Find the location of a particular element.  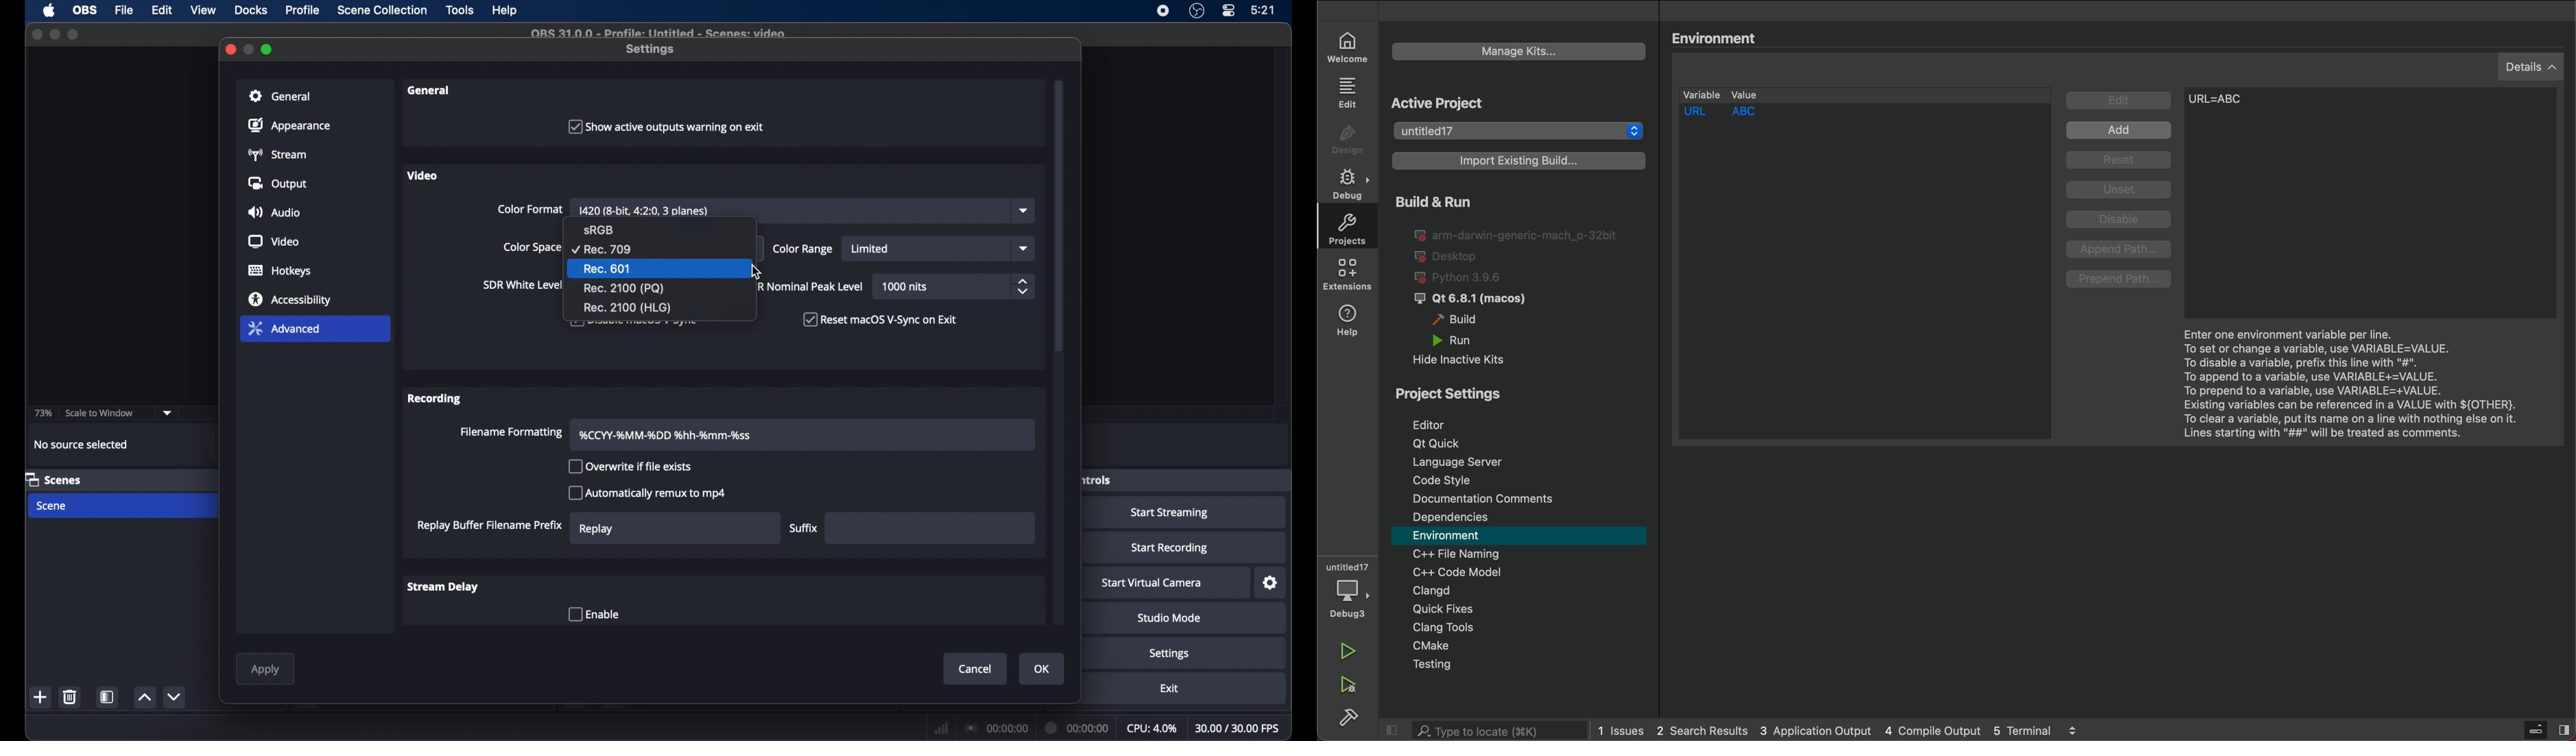

add is located at coordinates (41, 696).